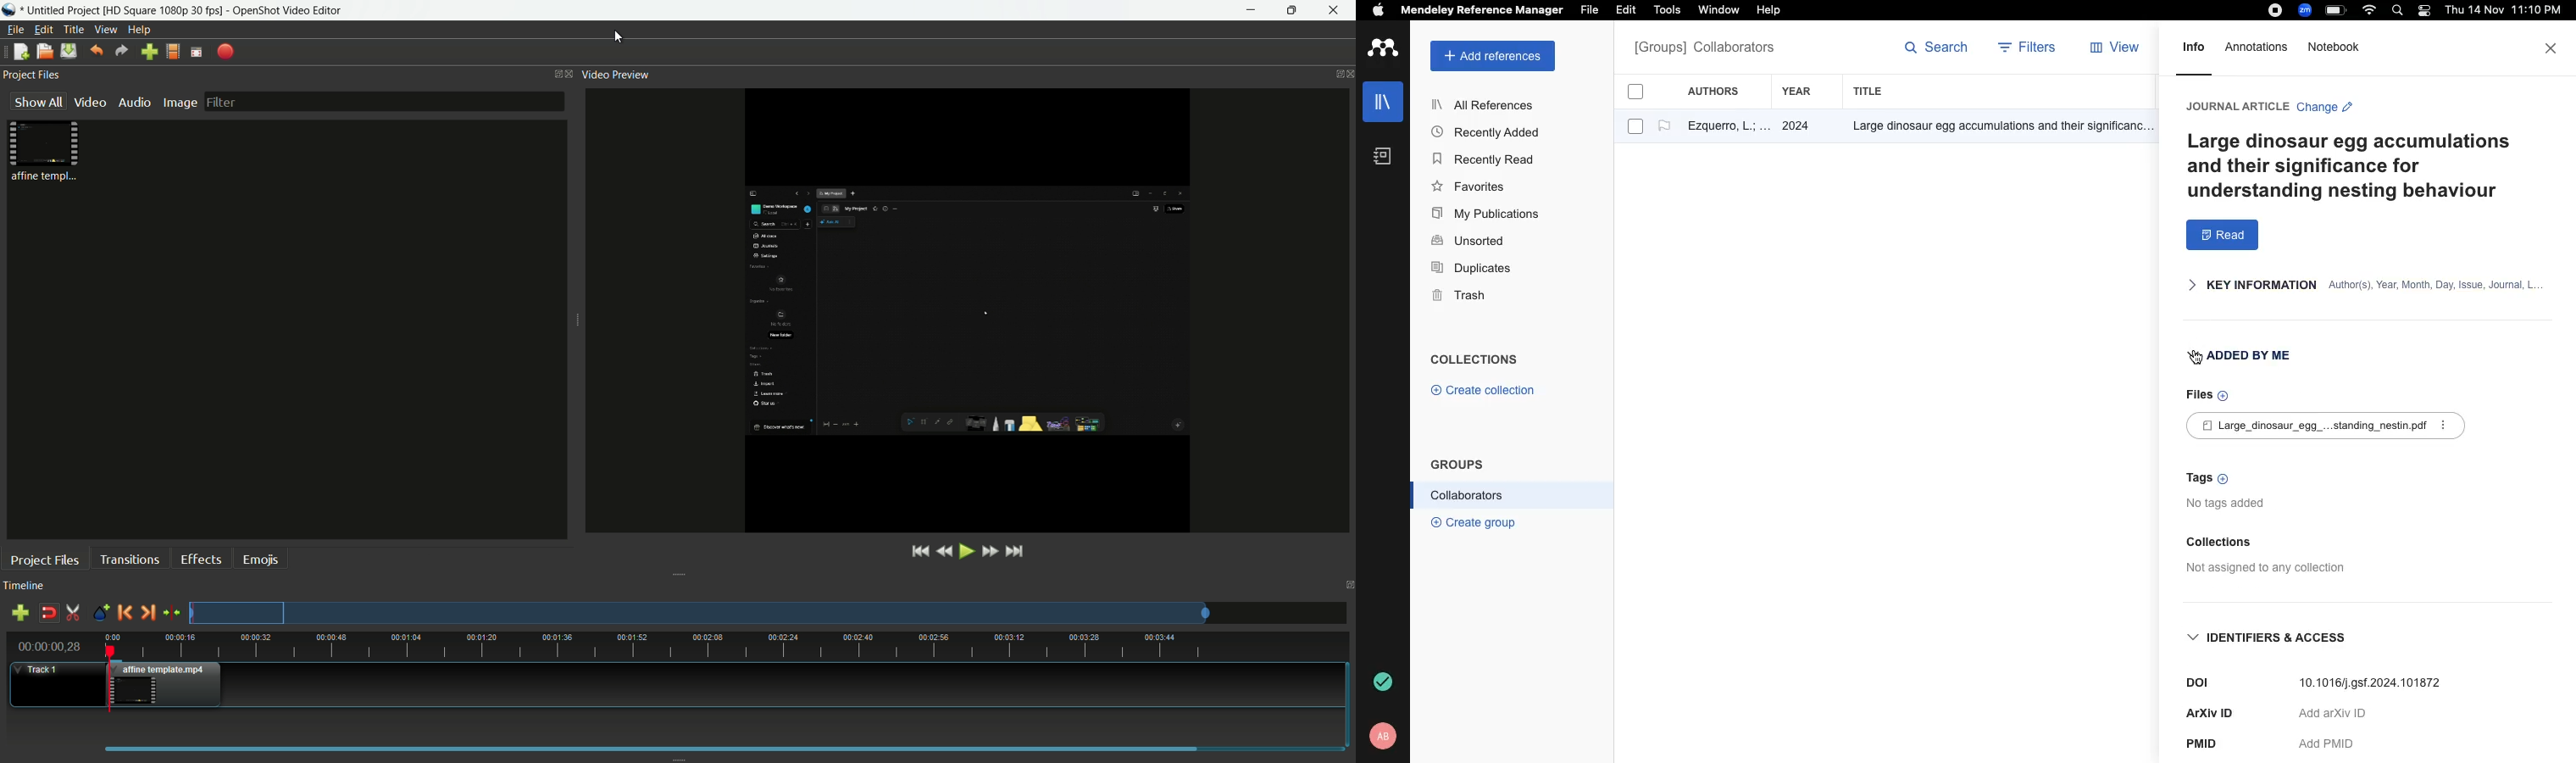 The image size is (2576, 784). What do you see at coordinates (121, 51) in the screenshot?
I see `redo` at bounding box center [121, 51].